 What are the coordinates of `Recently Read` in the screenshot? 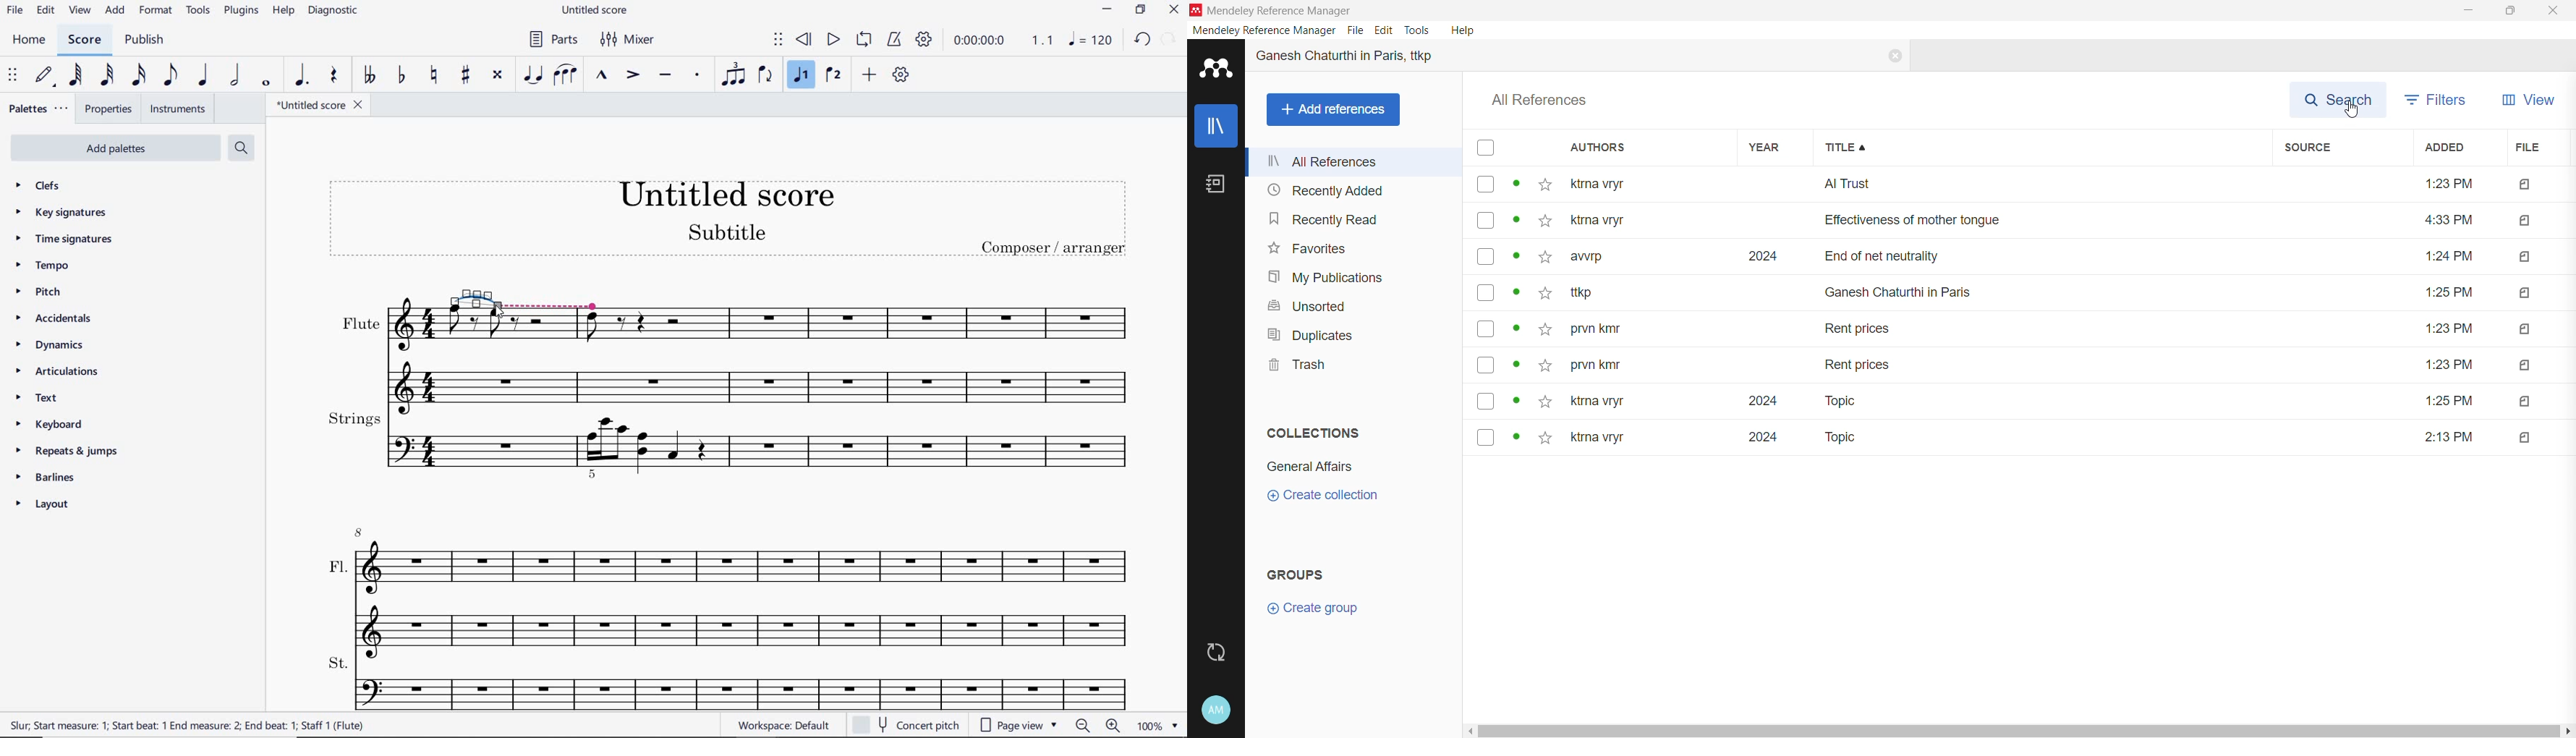 It's located at (1325, 221).